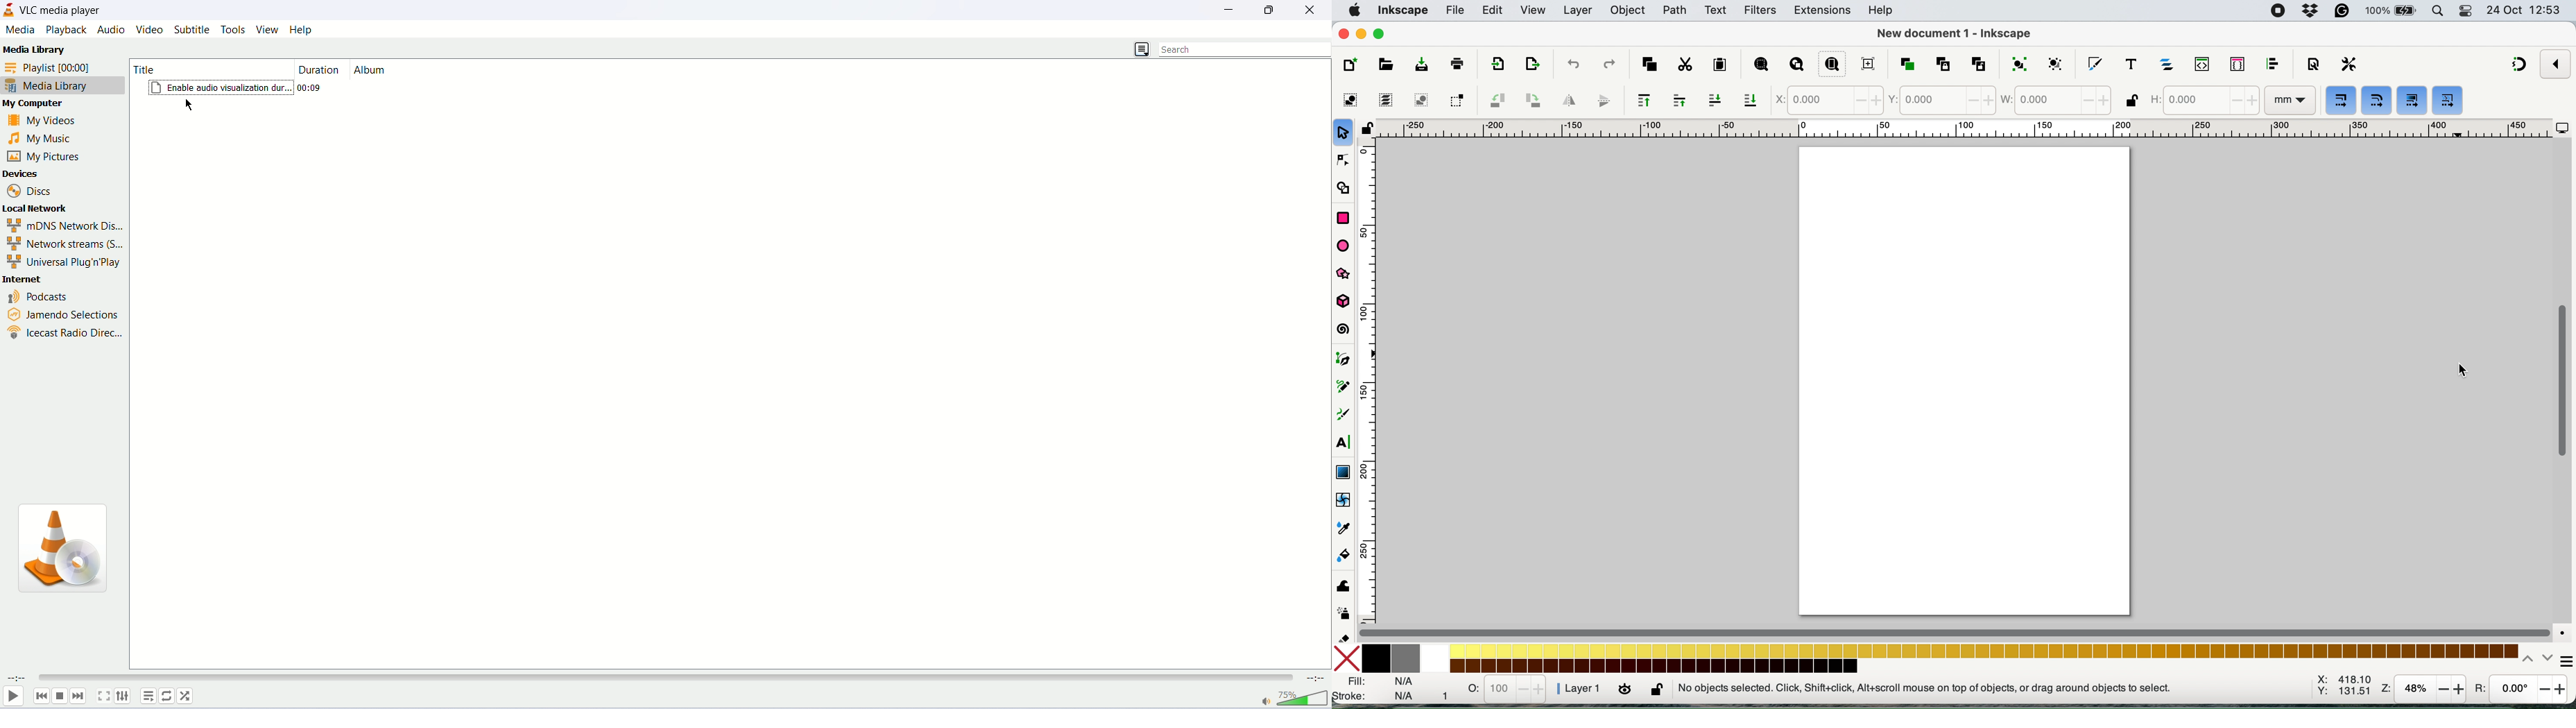 Image resolution: width=2576 pixels, height=728 pixels. Describe the element at coordinates (1345, 275) in the screenshot. I see `stars and banners tools` at that location.